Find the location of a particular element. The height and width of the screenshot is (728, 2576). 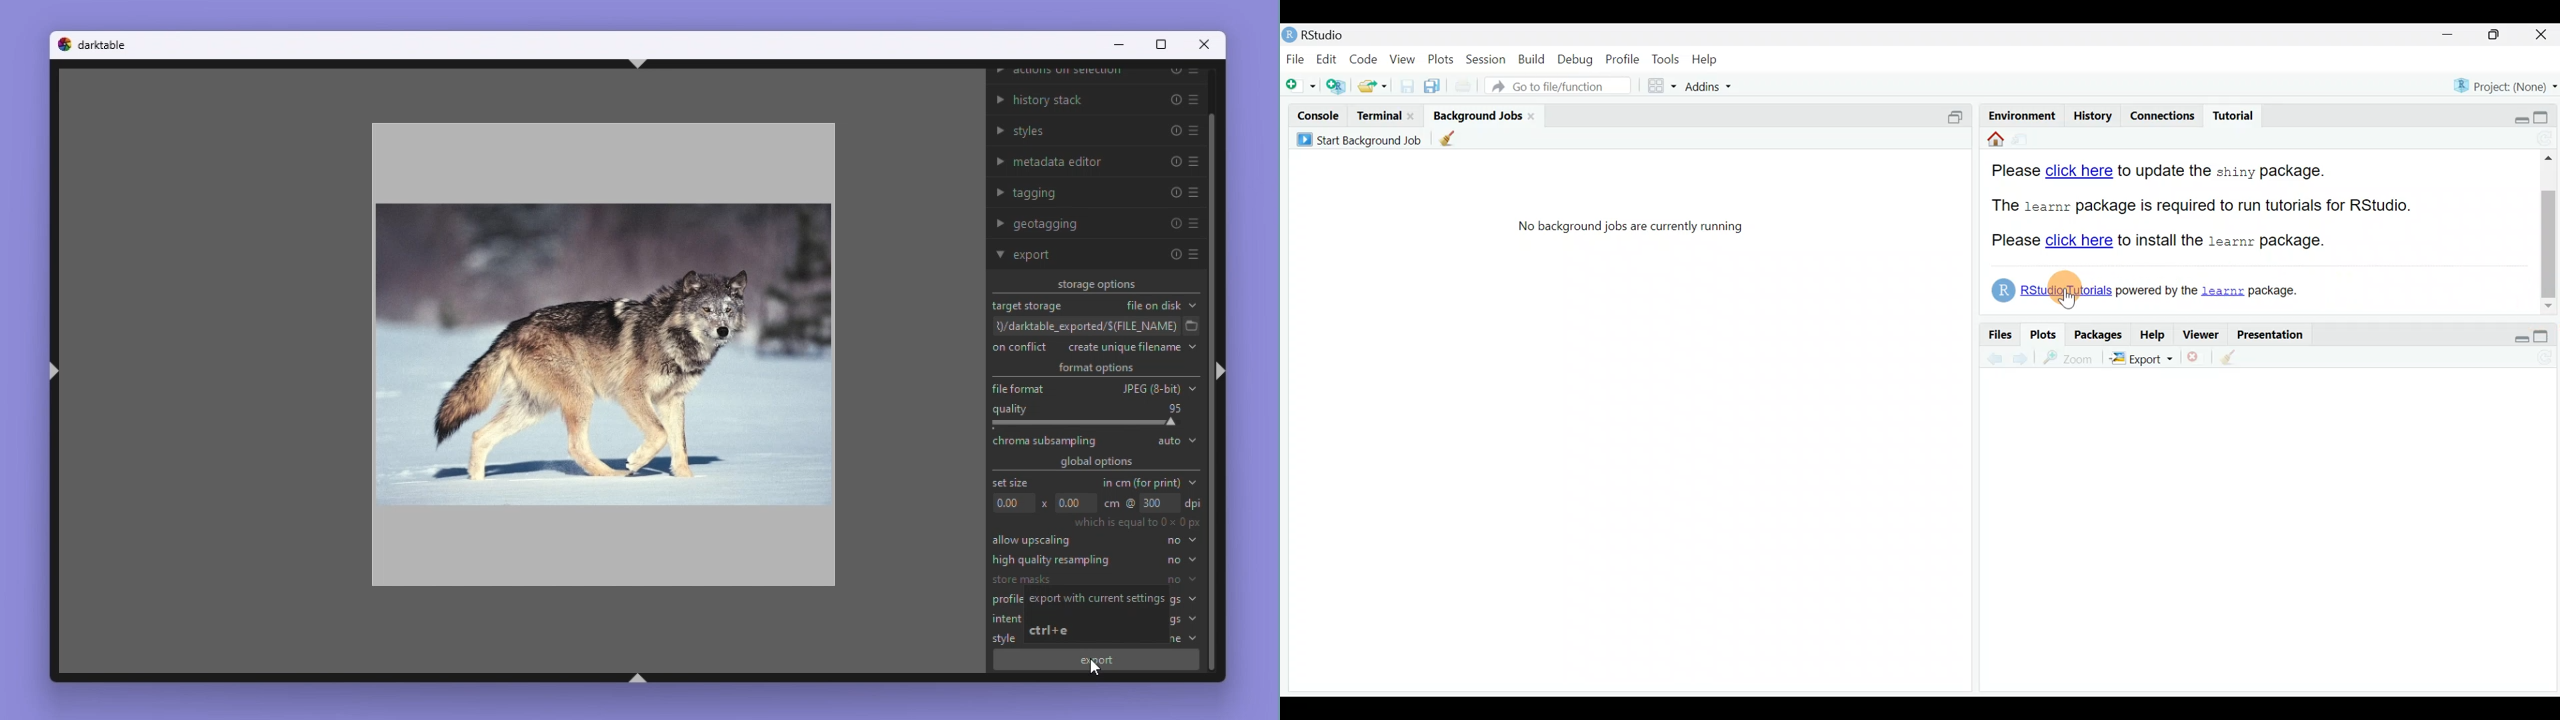

Files is located at coordinates (1996, 335).